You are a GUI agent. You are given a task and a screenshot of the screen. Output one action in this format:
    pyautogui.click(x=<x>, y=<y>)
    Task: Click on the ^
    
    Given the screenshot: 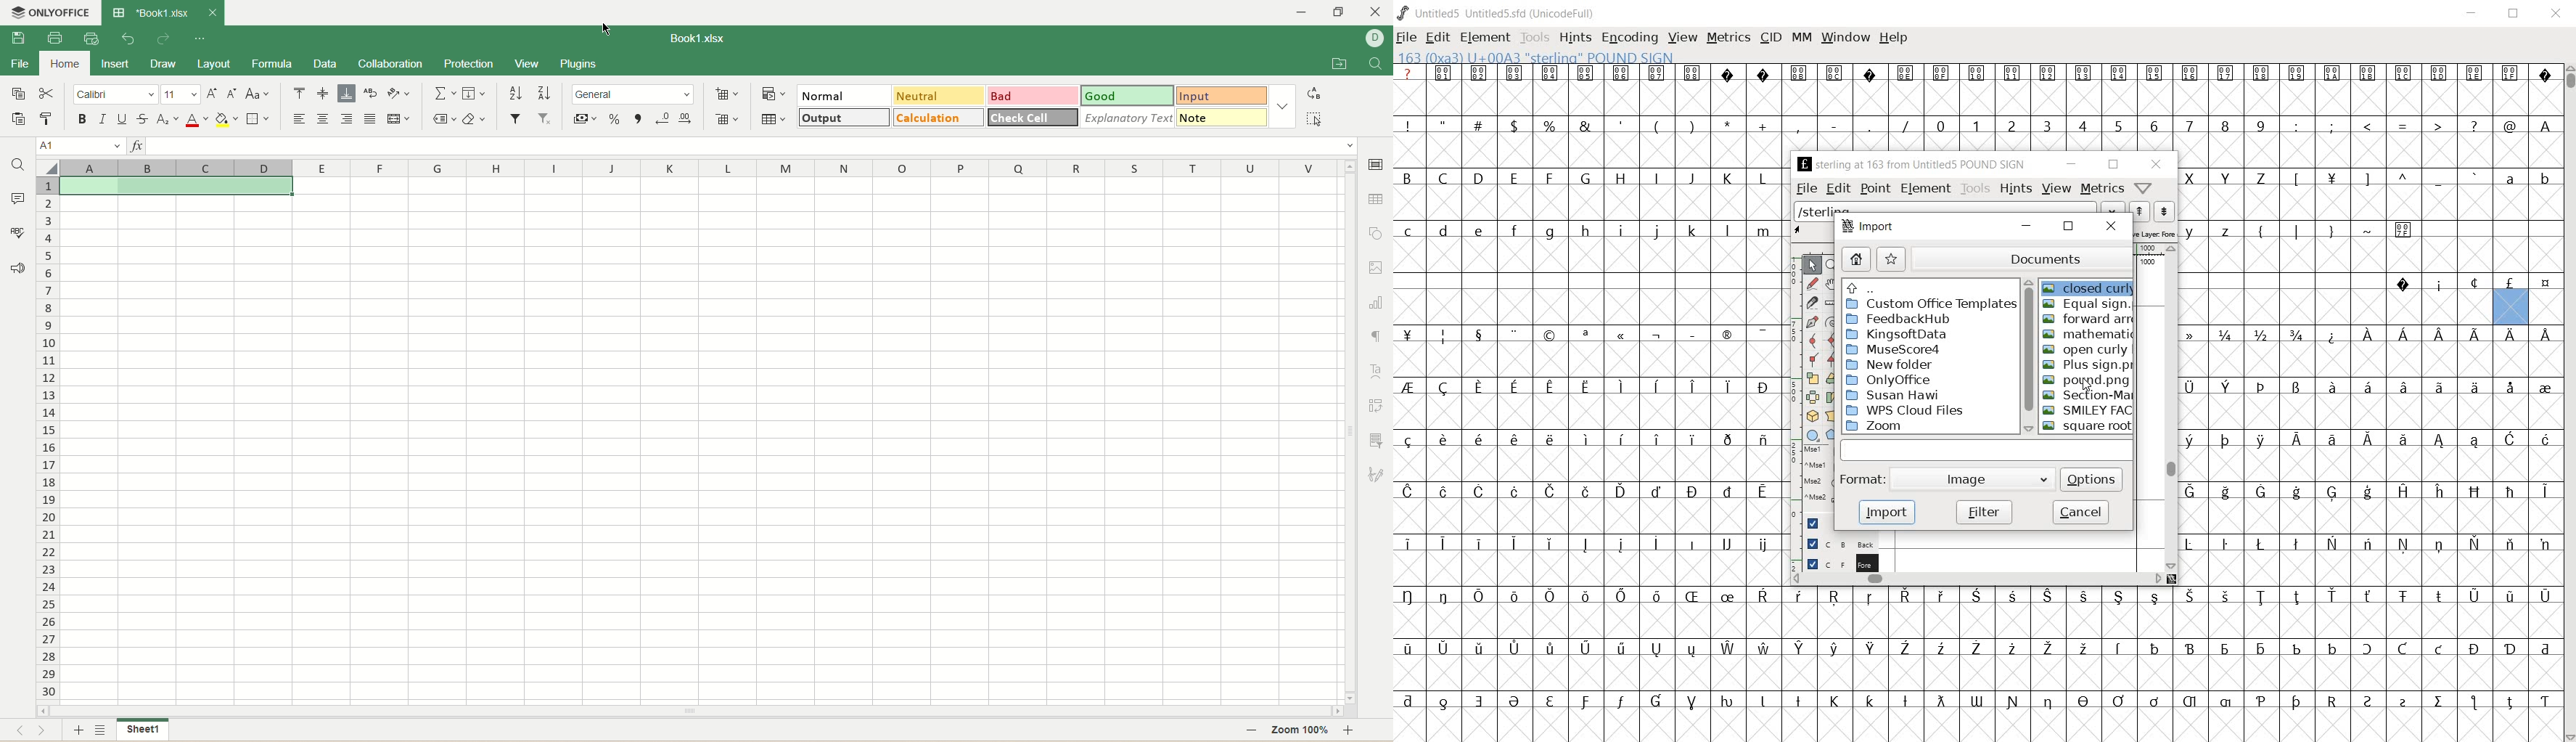 What is the action you would take?
    pyautogui.click(x=2402, y=179)
    